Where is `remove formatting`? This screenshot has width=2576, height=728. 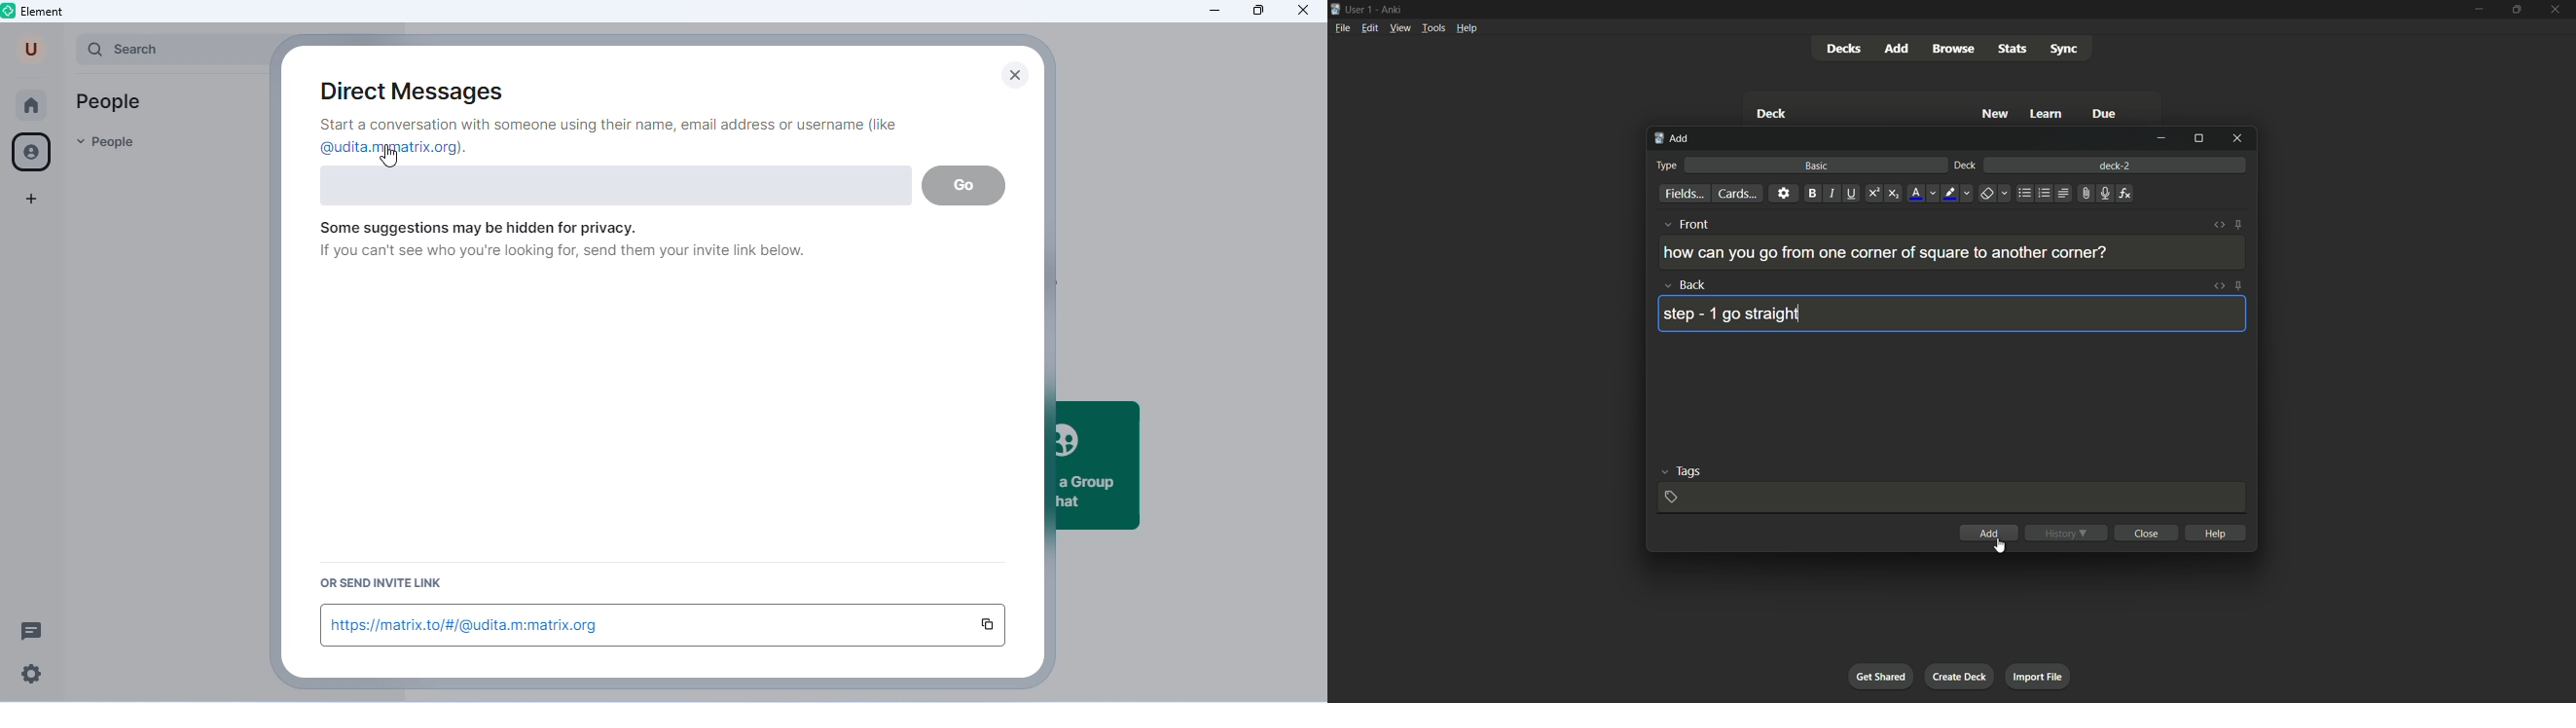 remove formatting is located at coordinates (1994, 193).